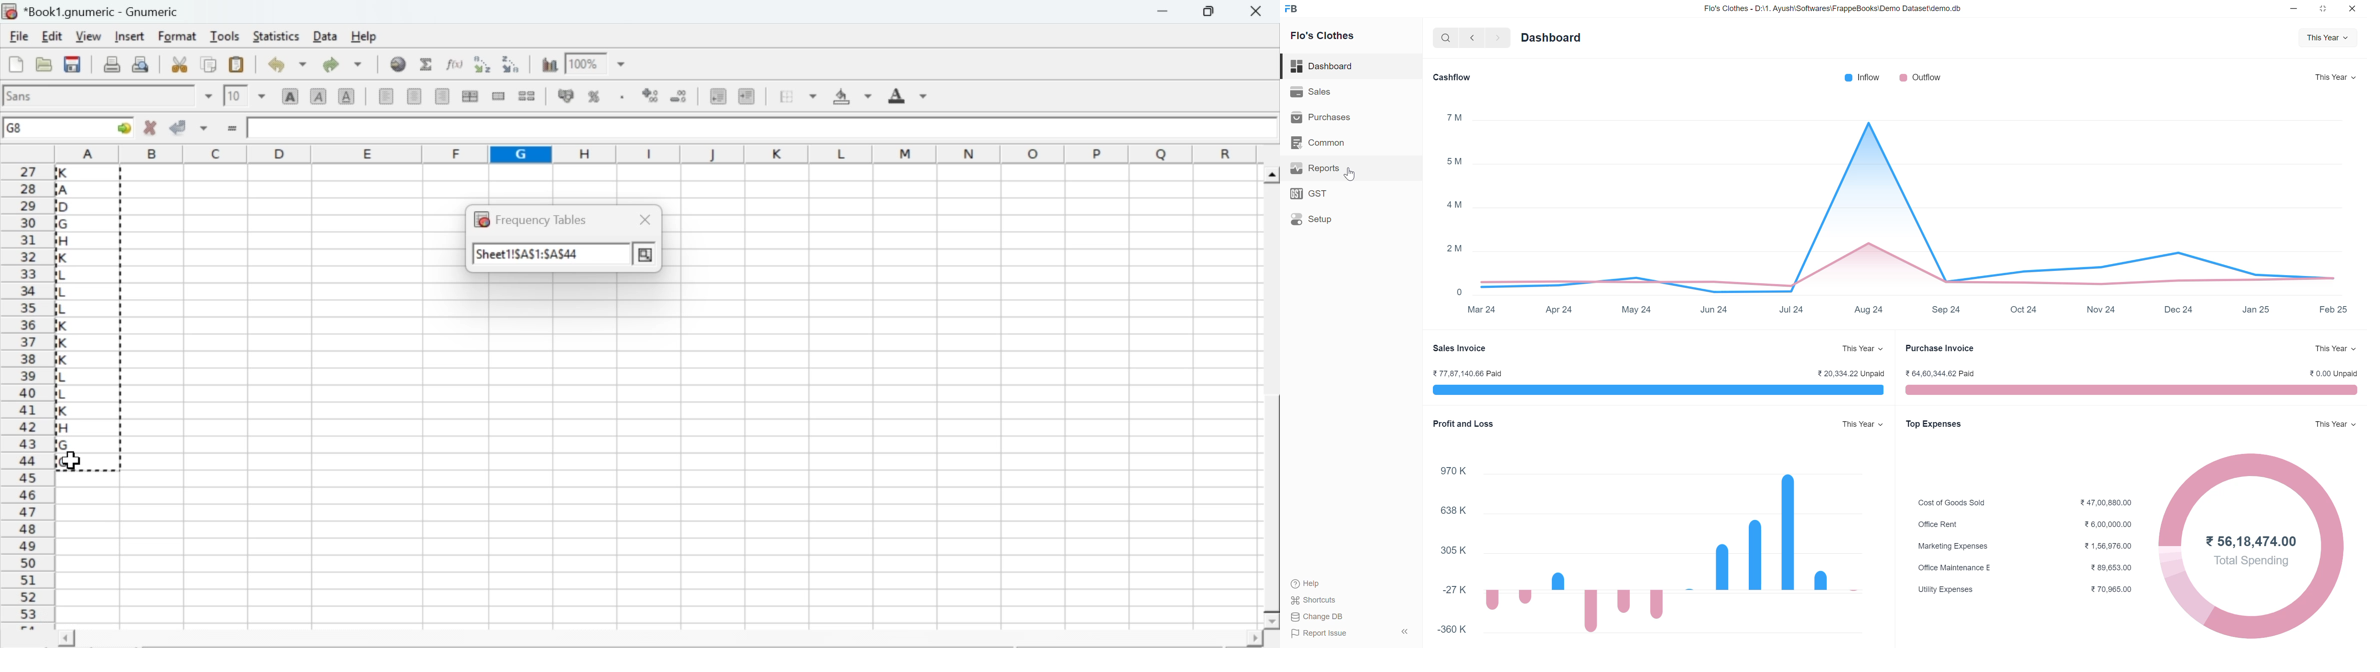 The height and width of the screenshot is (672, 2380). What do you see at coordinates (2256, 310) in the screenshot?
I see `jan 24` at bounding box center [2256, 310].